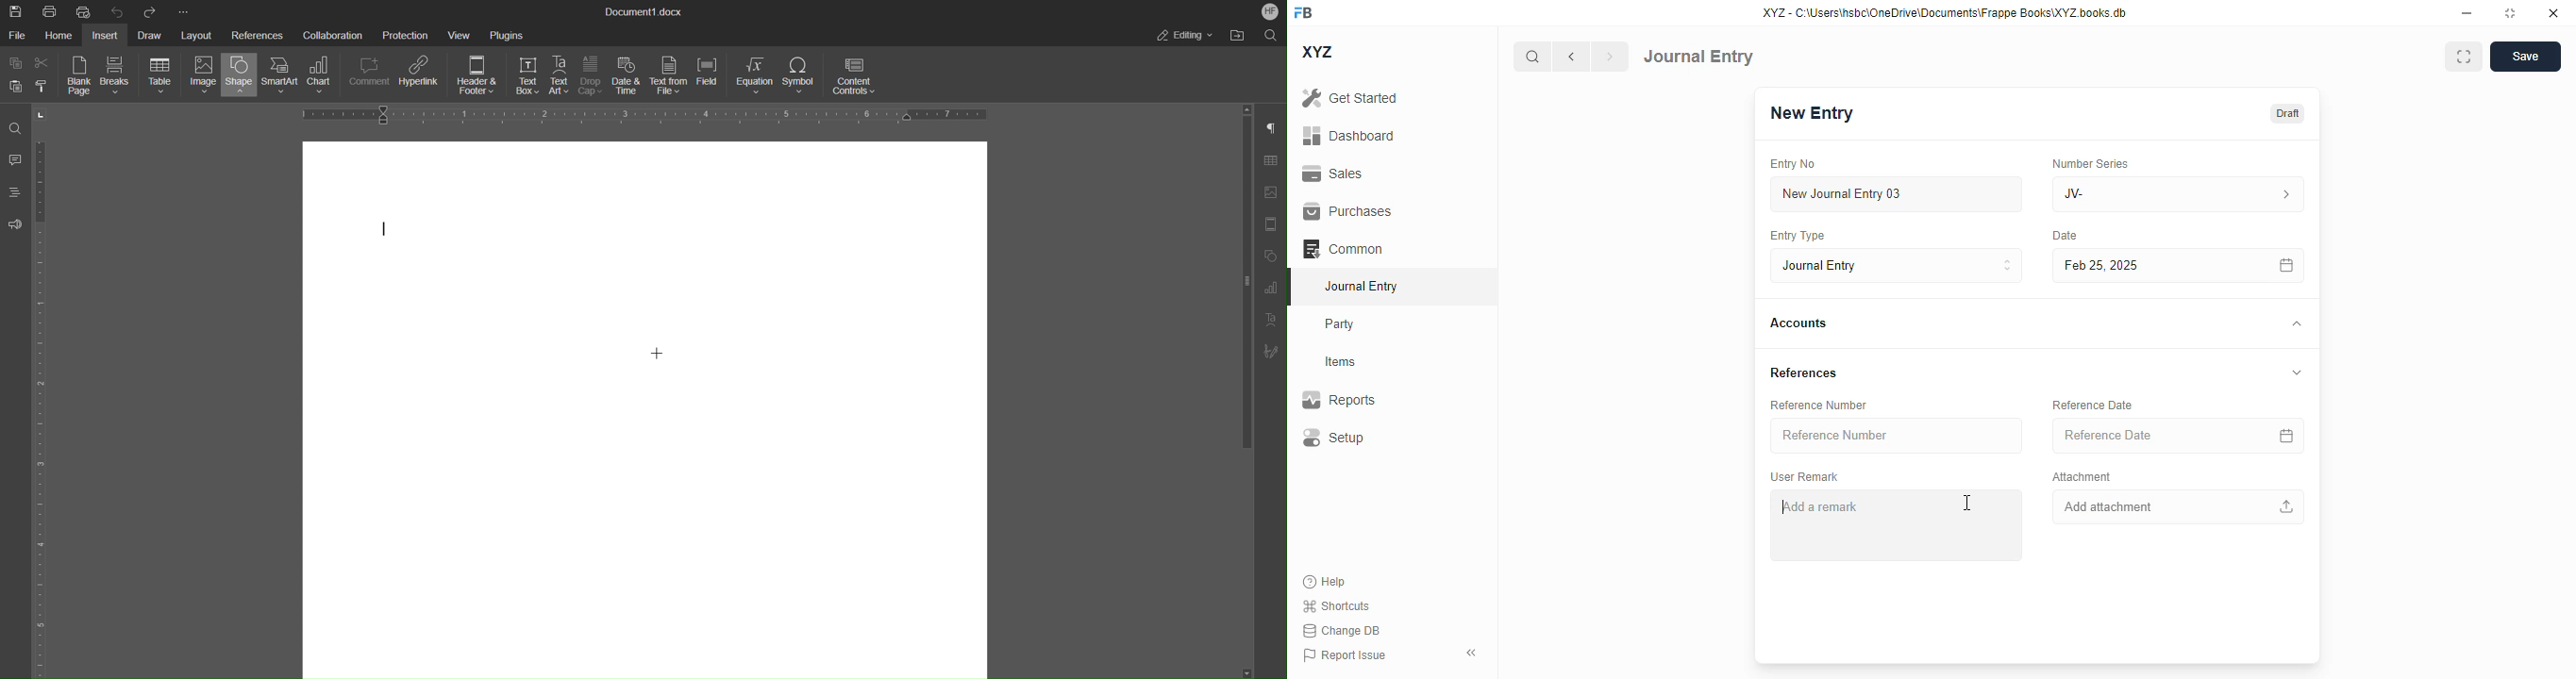  What do you see at coordinates (2526, 57) in the screenshot?
I see `save` at bounding box center [2526, 57].